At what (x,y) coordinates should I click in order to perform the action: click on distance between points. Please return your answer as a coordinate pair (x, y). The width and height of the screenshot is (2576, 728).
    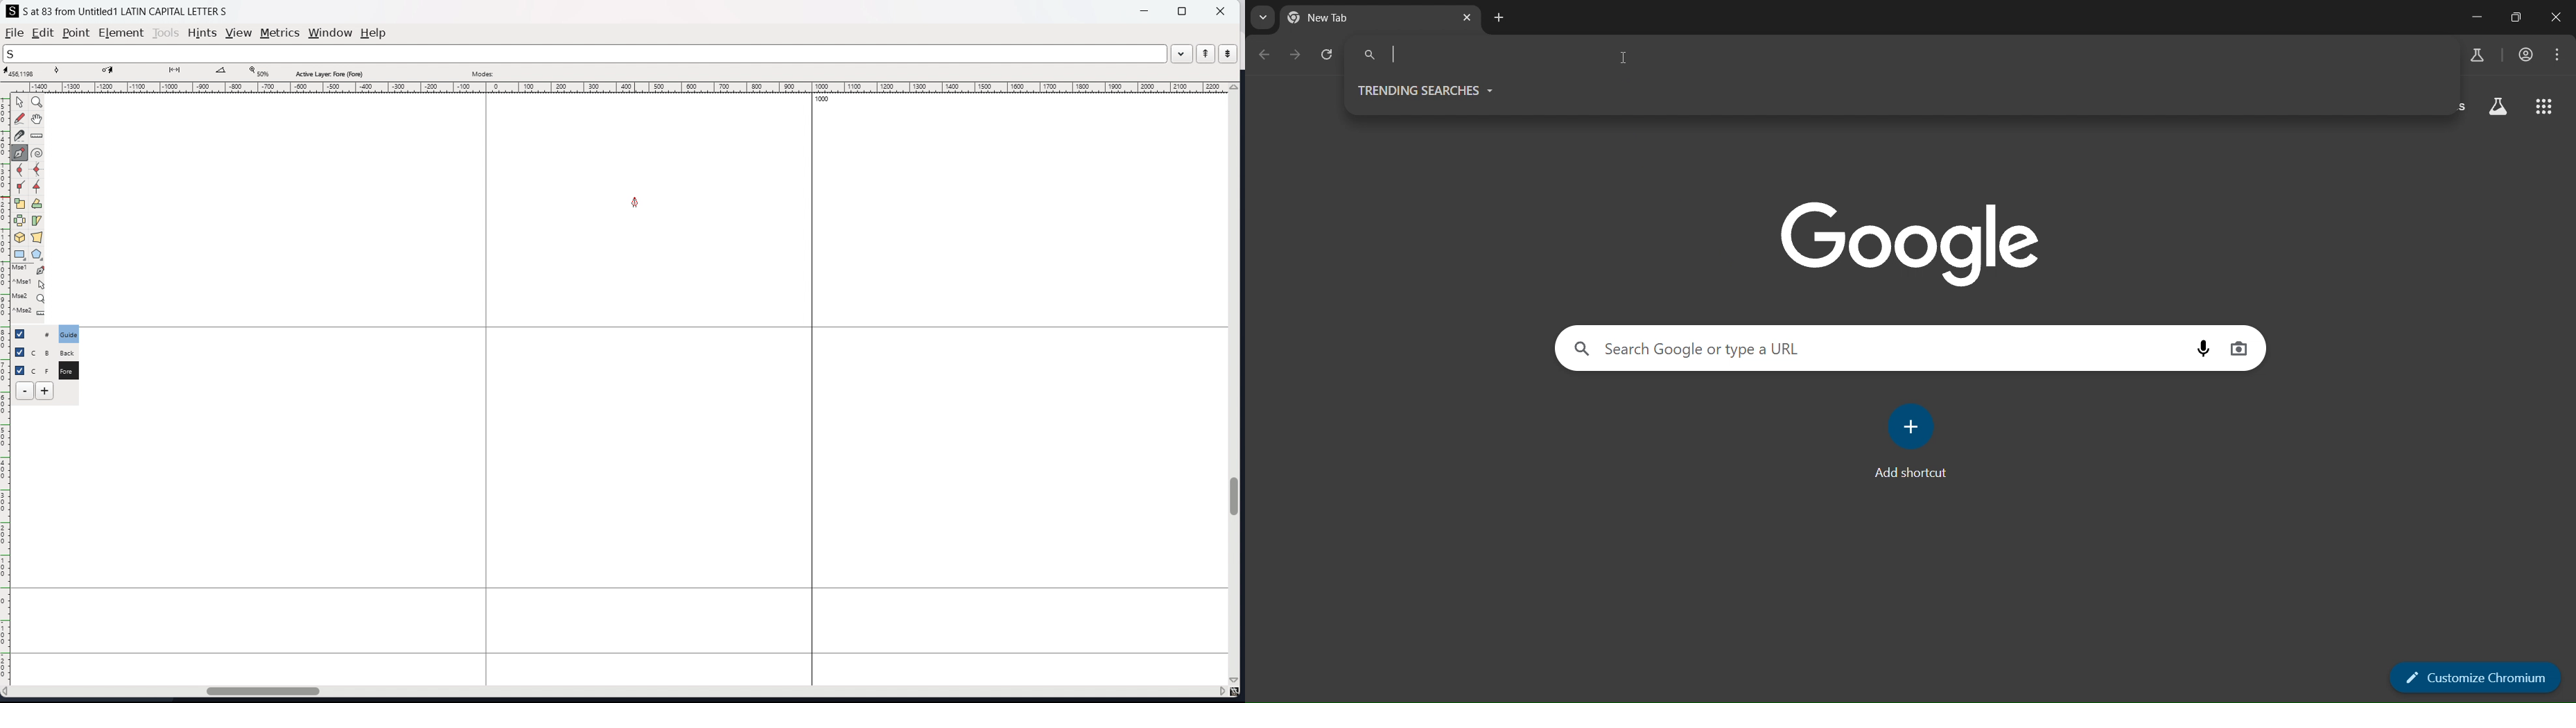
    Looking at the image, I should click on (174, 72).